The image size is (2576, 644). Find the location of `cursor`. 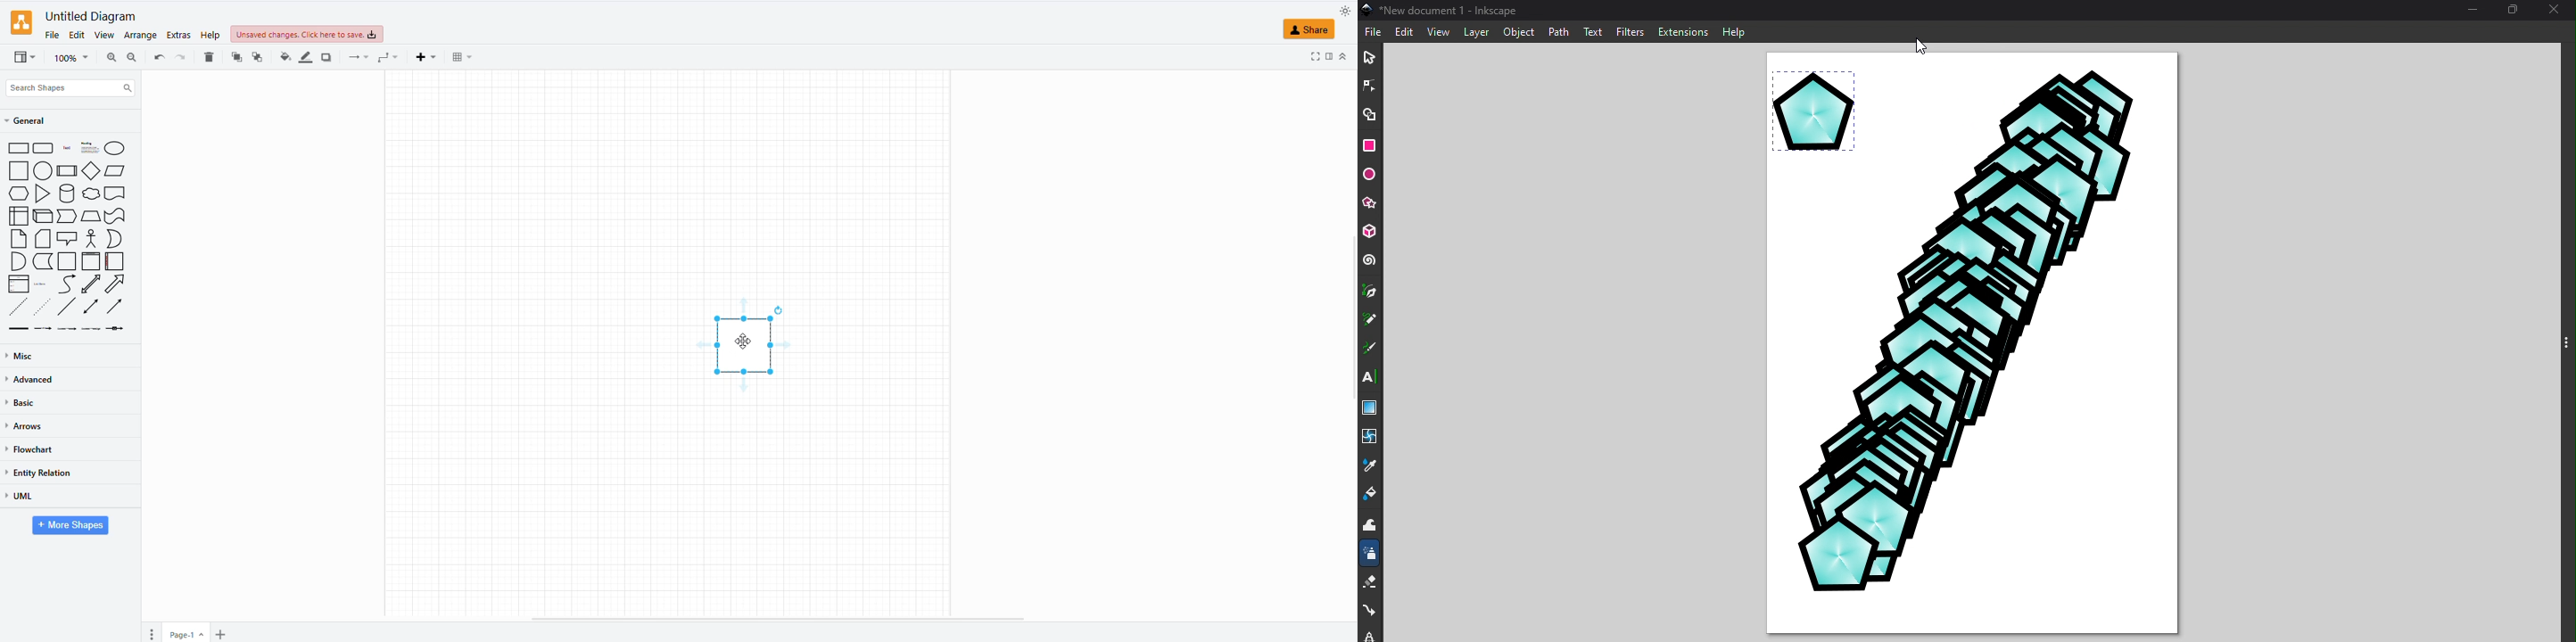

cursor is located at coordinates (741, 348).